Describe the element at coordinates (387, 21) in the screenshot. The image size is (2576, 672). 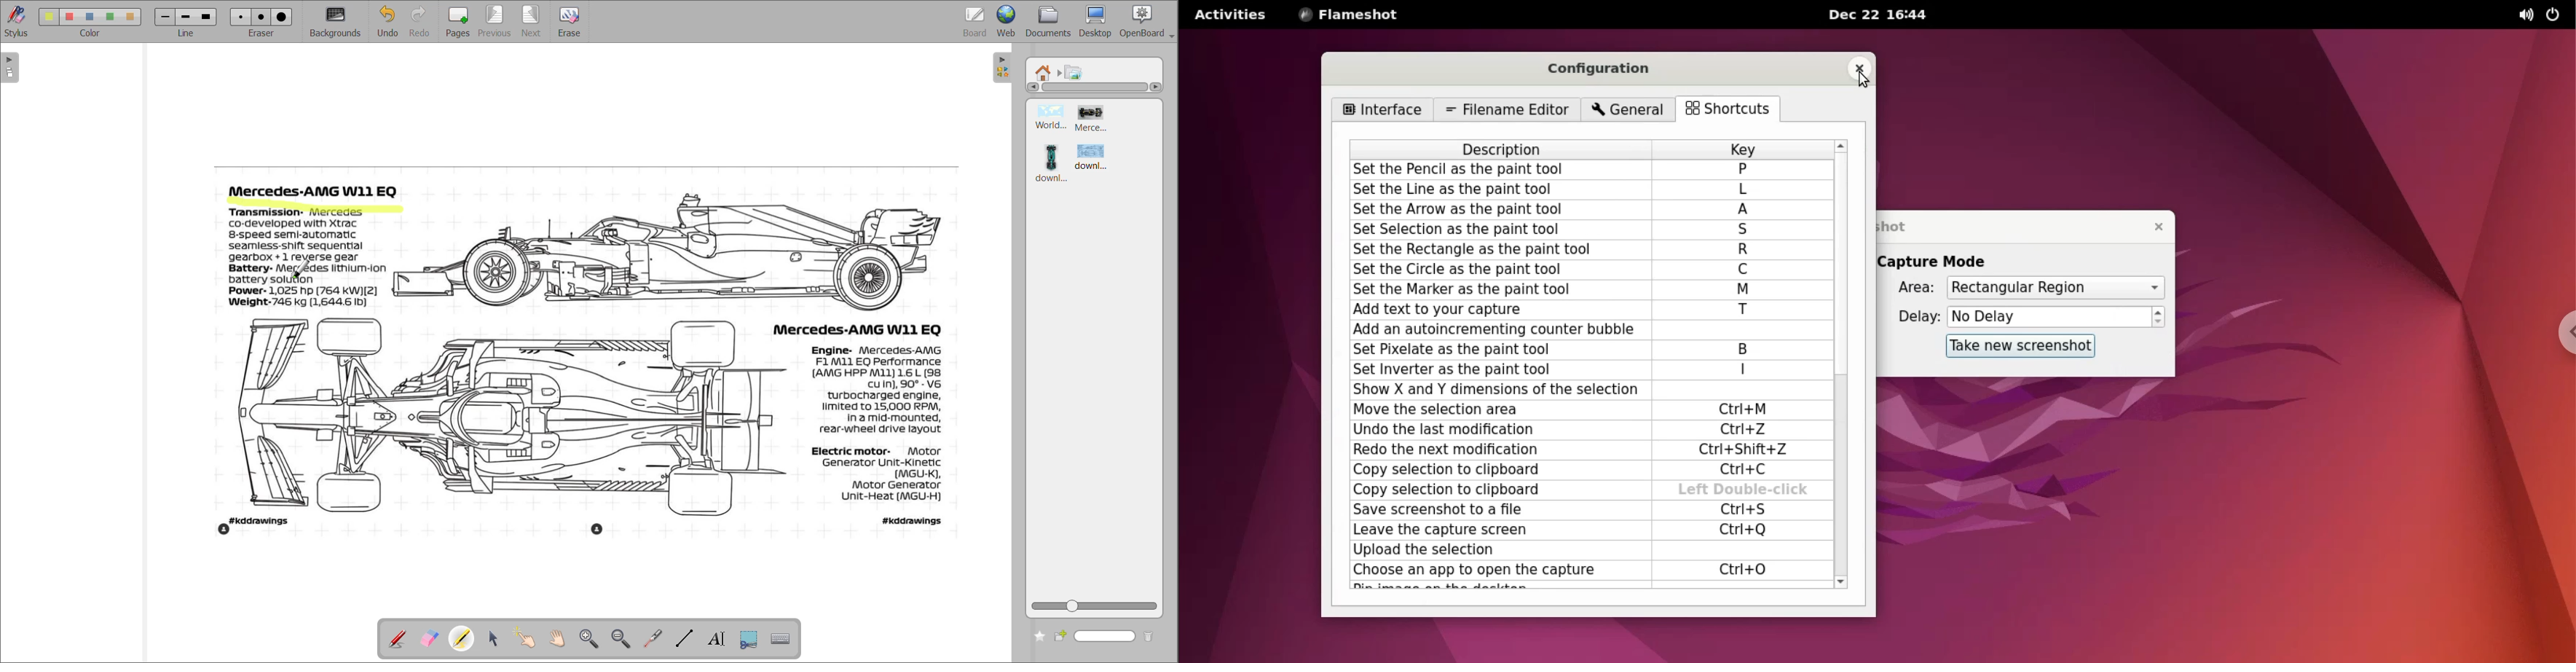
I see `undo` at that location.